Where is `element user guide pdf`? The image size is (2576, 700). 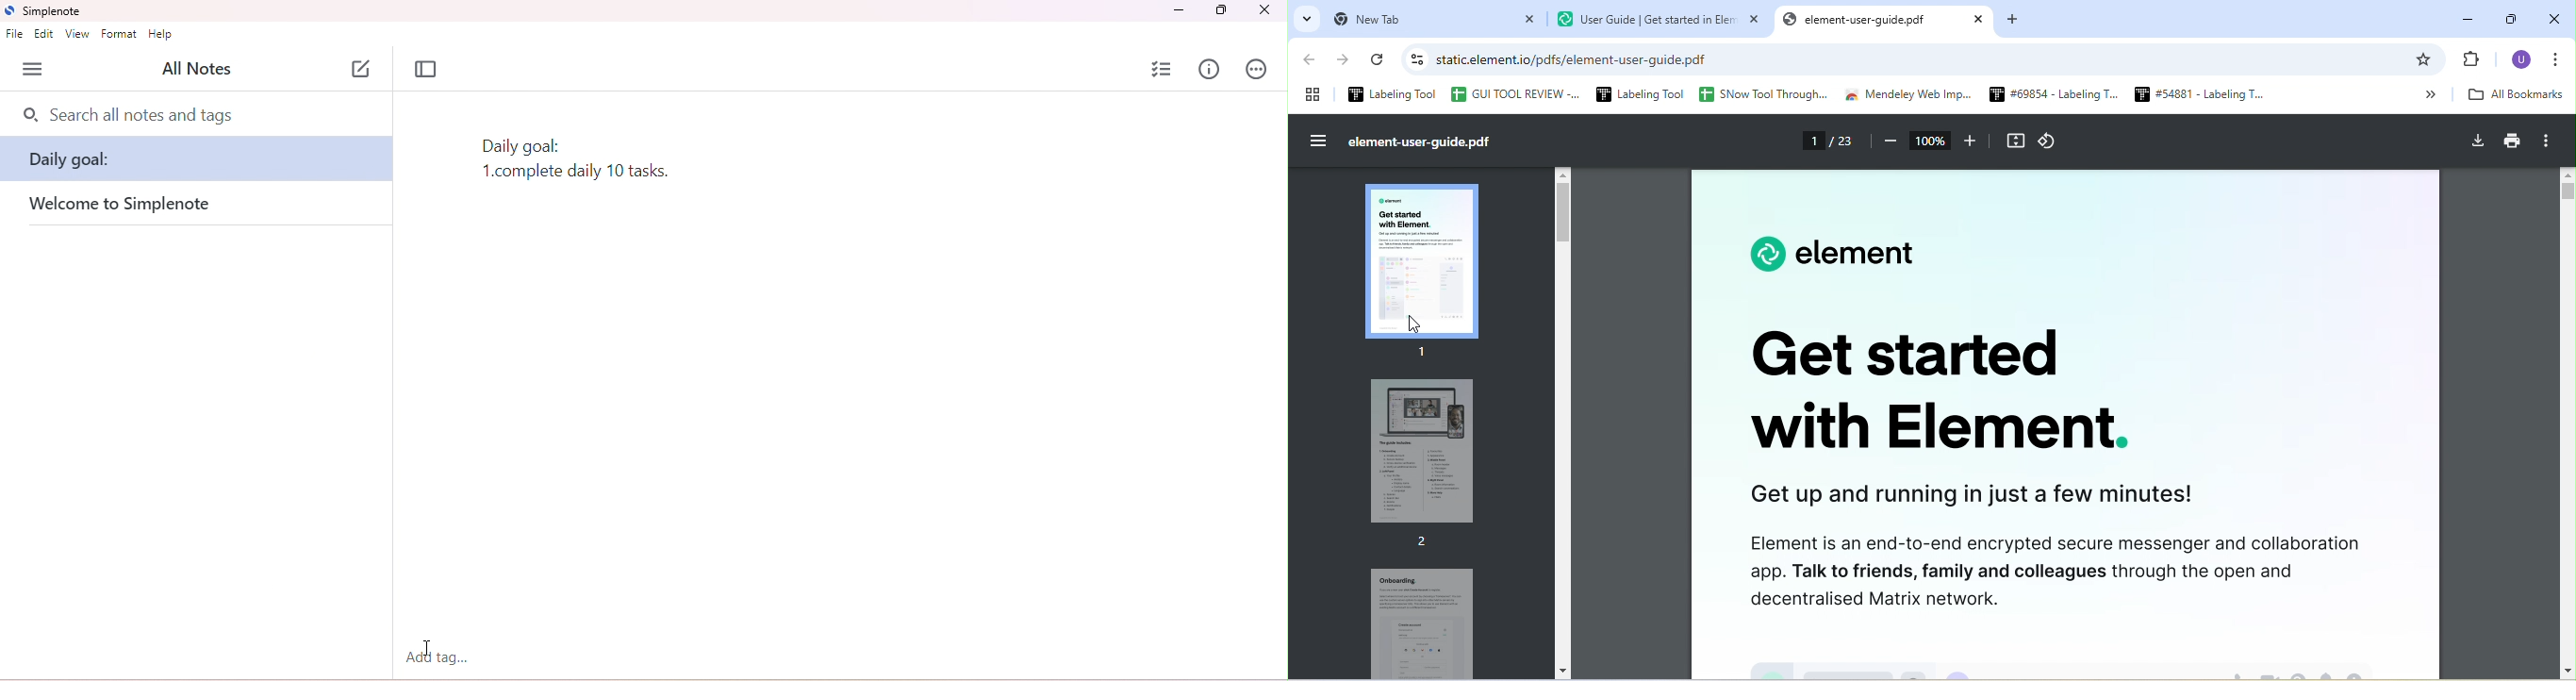
element user guide pdf is located at coordinates (1889, 22).